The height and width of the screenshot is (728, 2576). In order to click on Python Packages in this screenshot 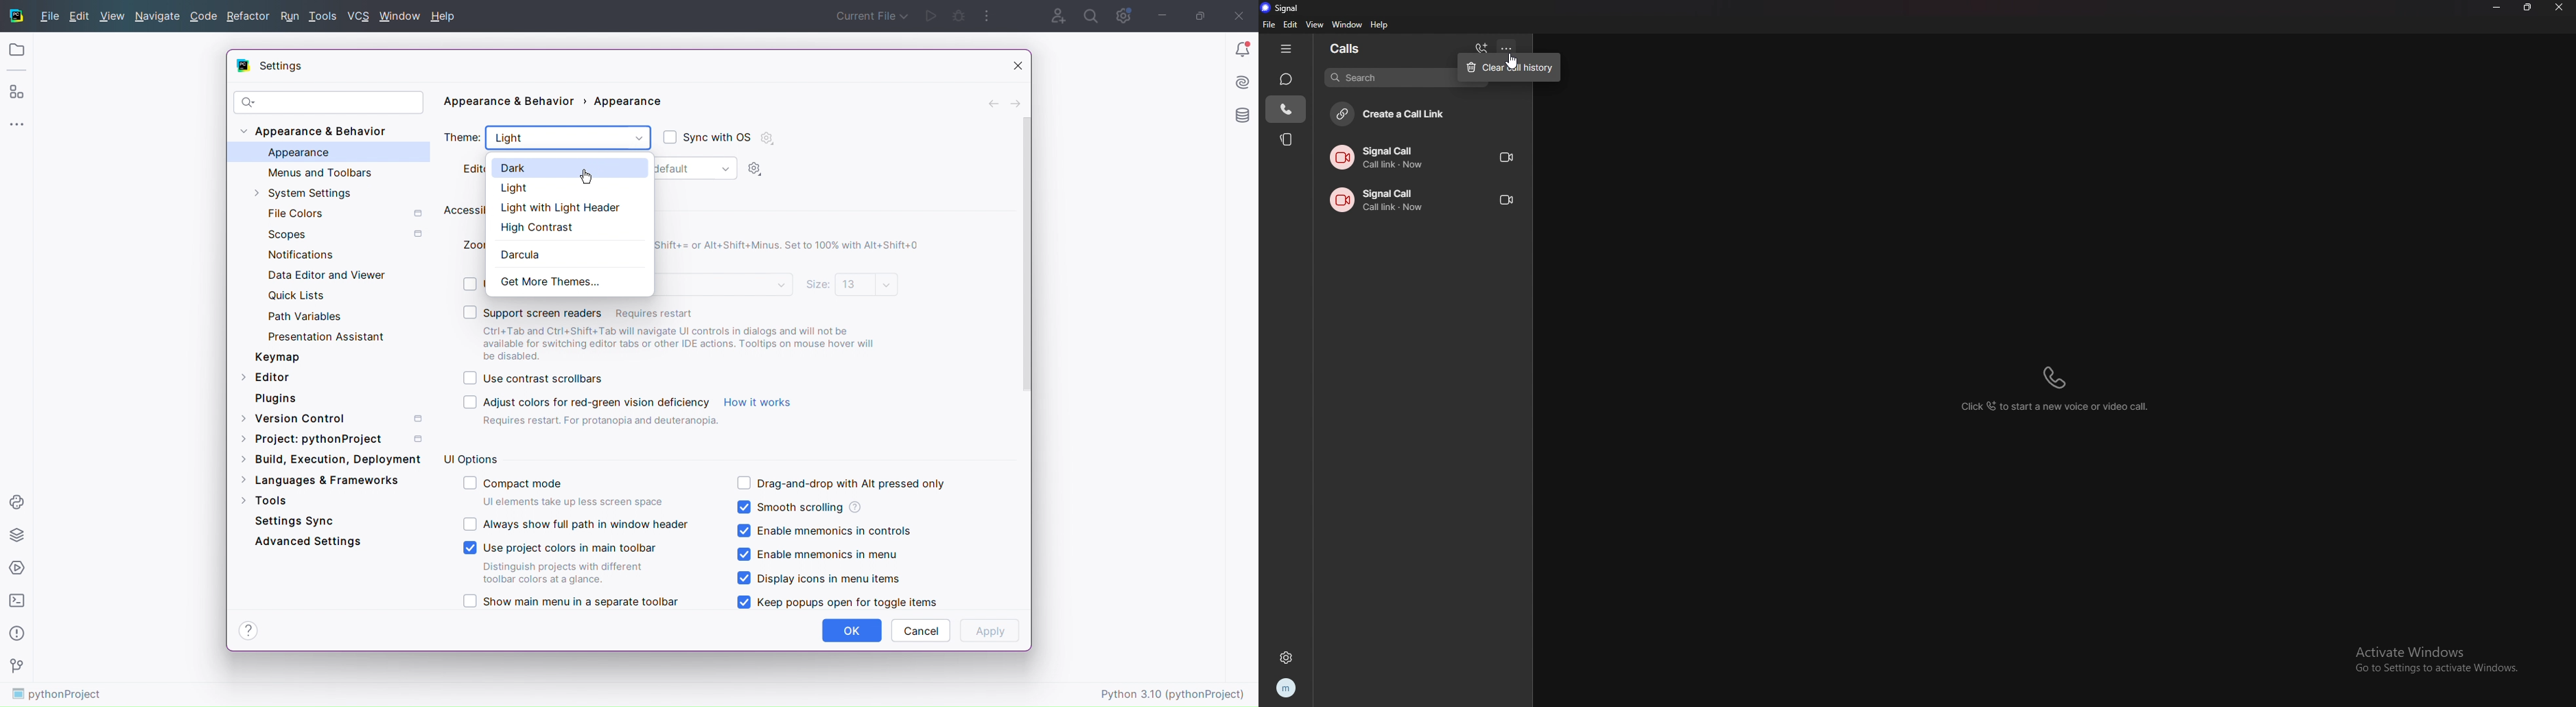, I will do `click(17, 534)`.